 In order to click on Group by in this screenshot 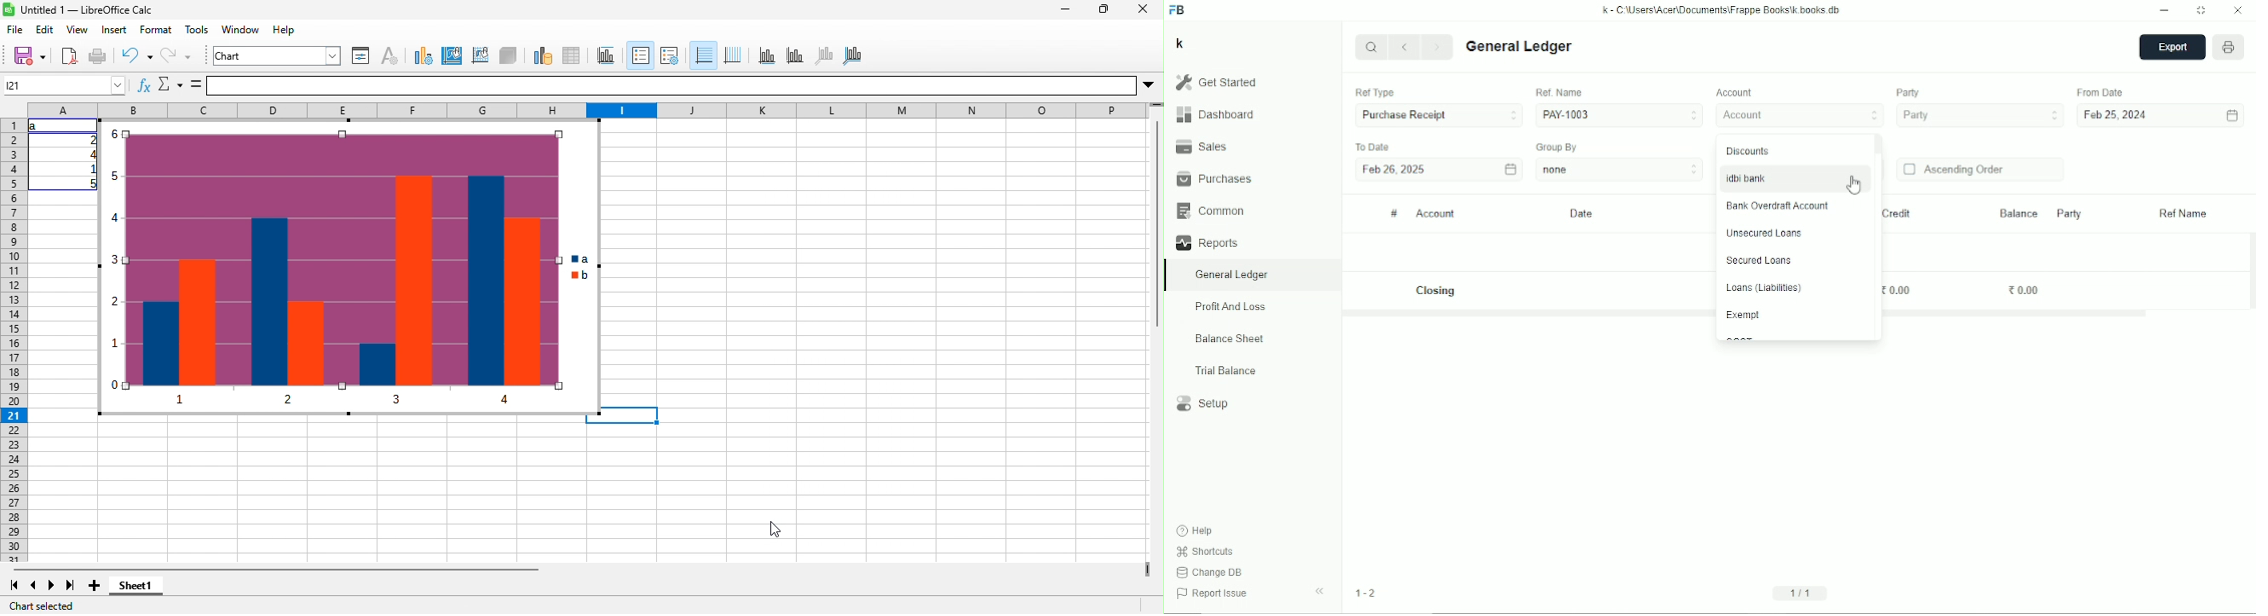, I will do `click(1558, 147)`.